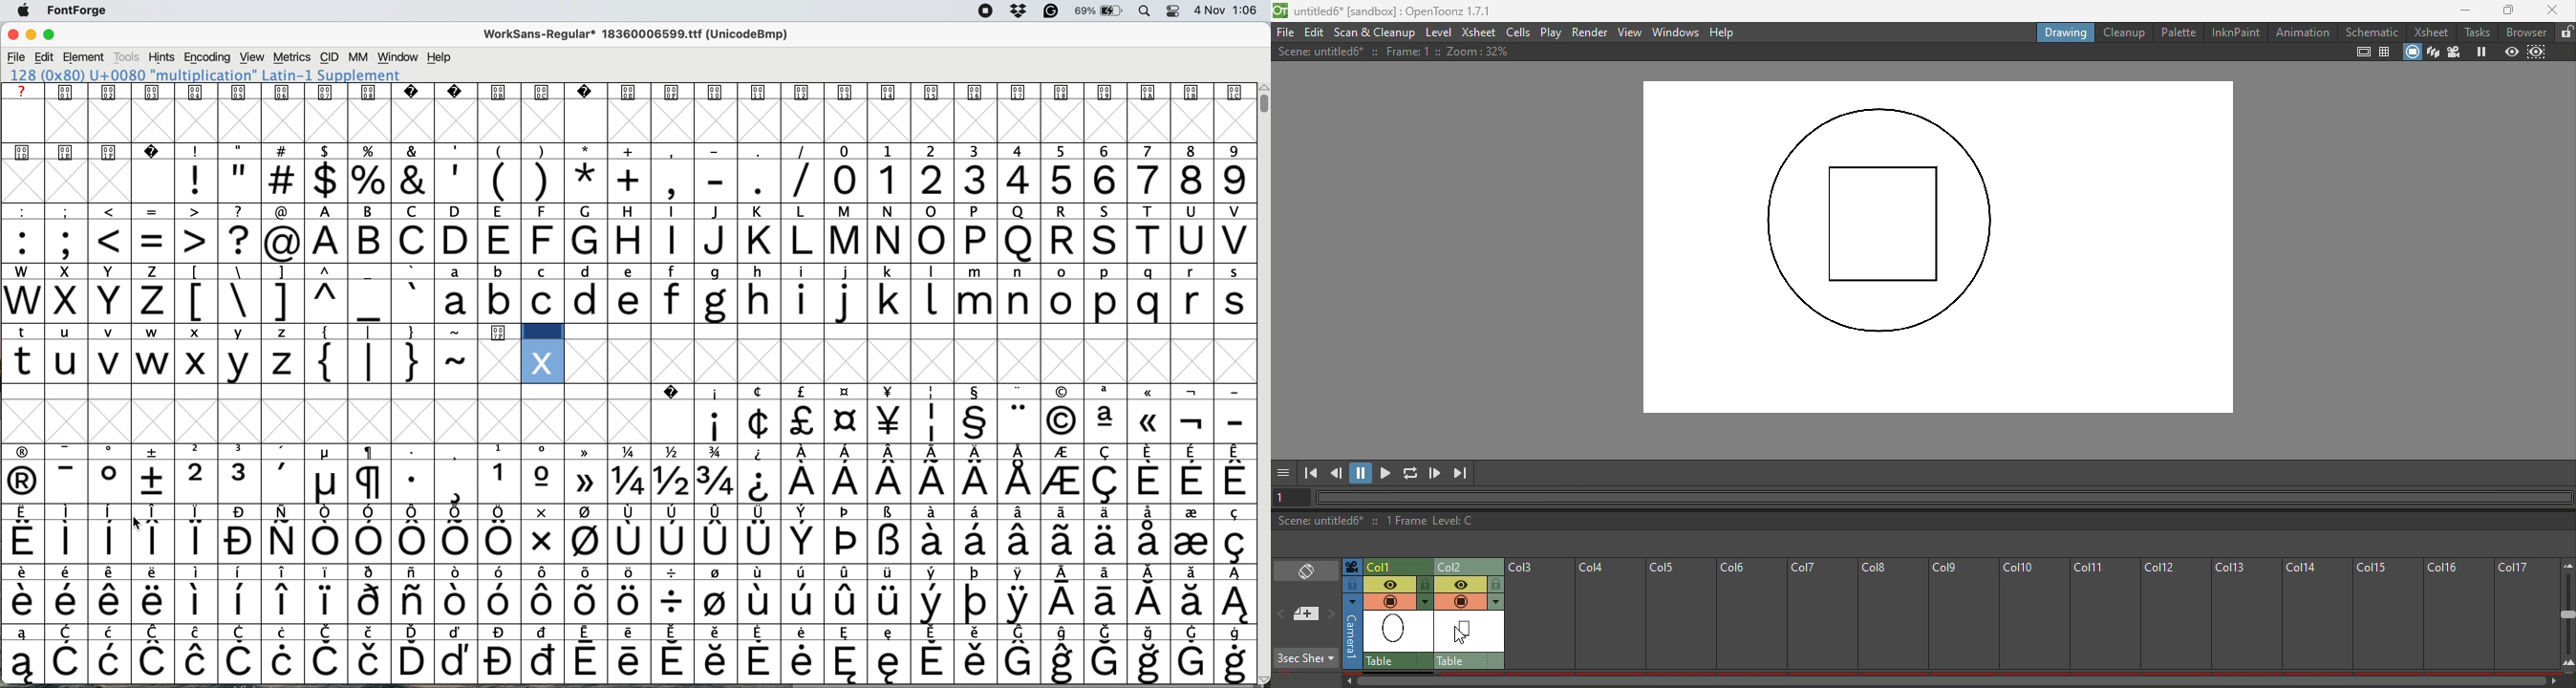  Describe the element at coordinates (626, 661) in the screenshot. I see `special characters` at that location.